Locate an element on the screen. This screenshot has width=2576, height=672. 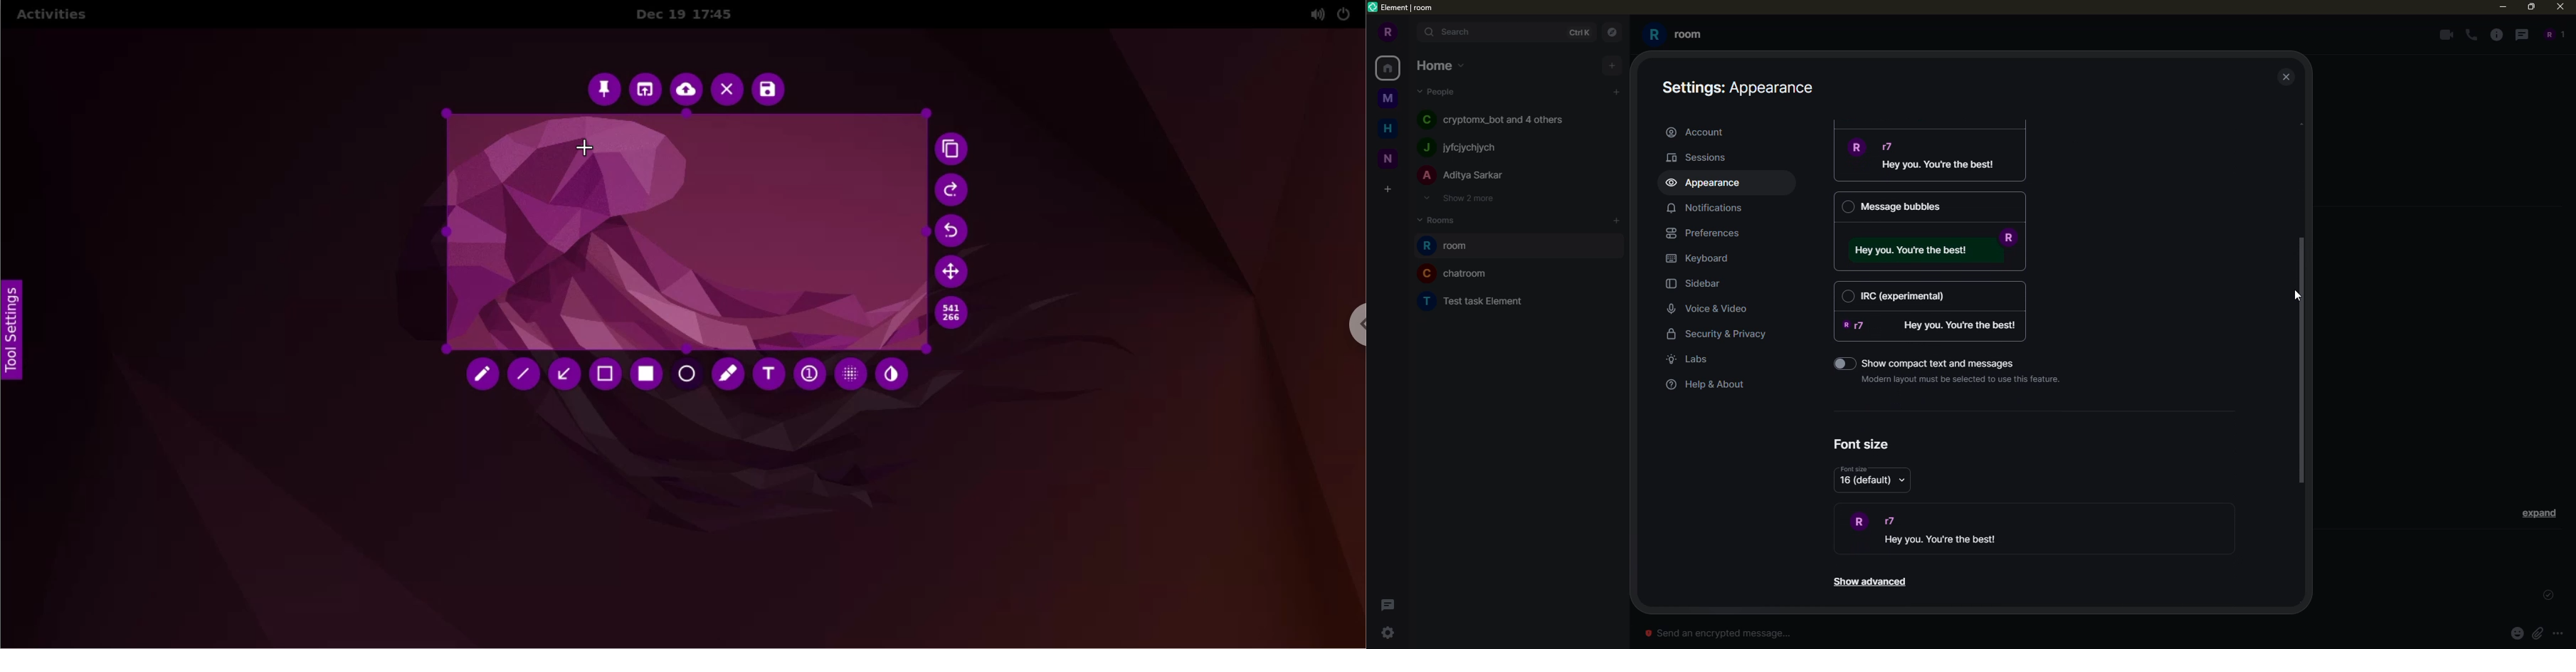
navigator is located at coordinates (1611, 33).